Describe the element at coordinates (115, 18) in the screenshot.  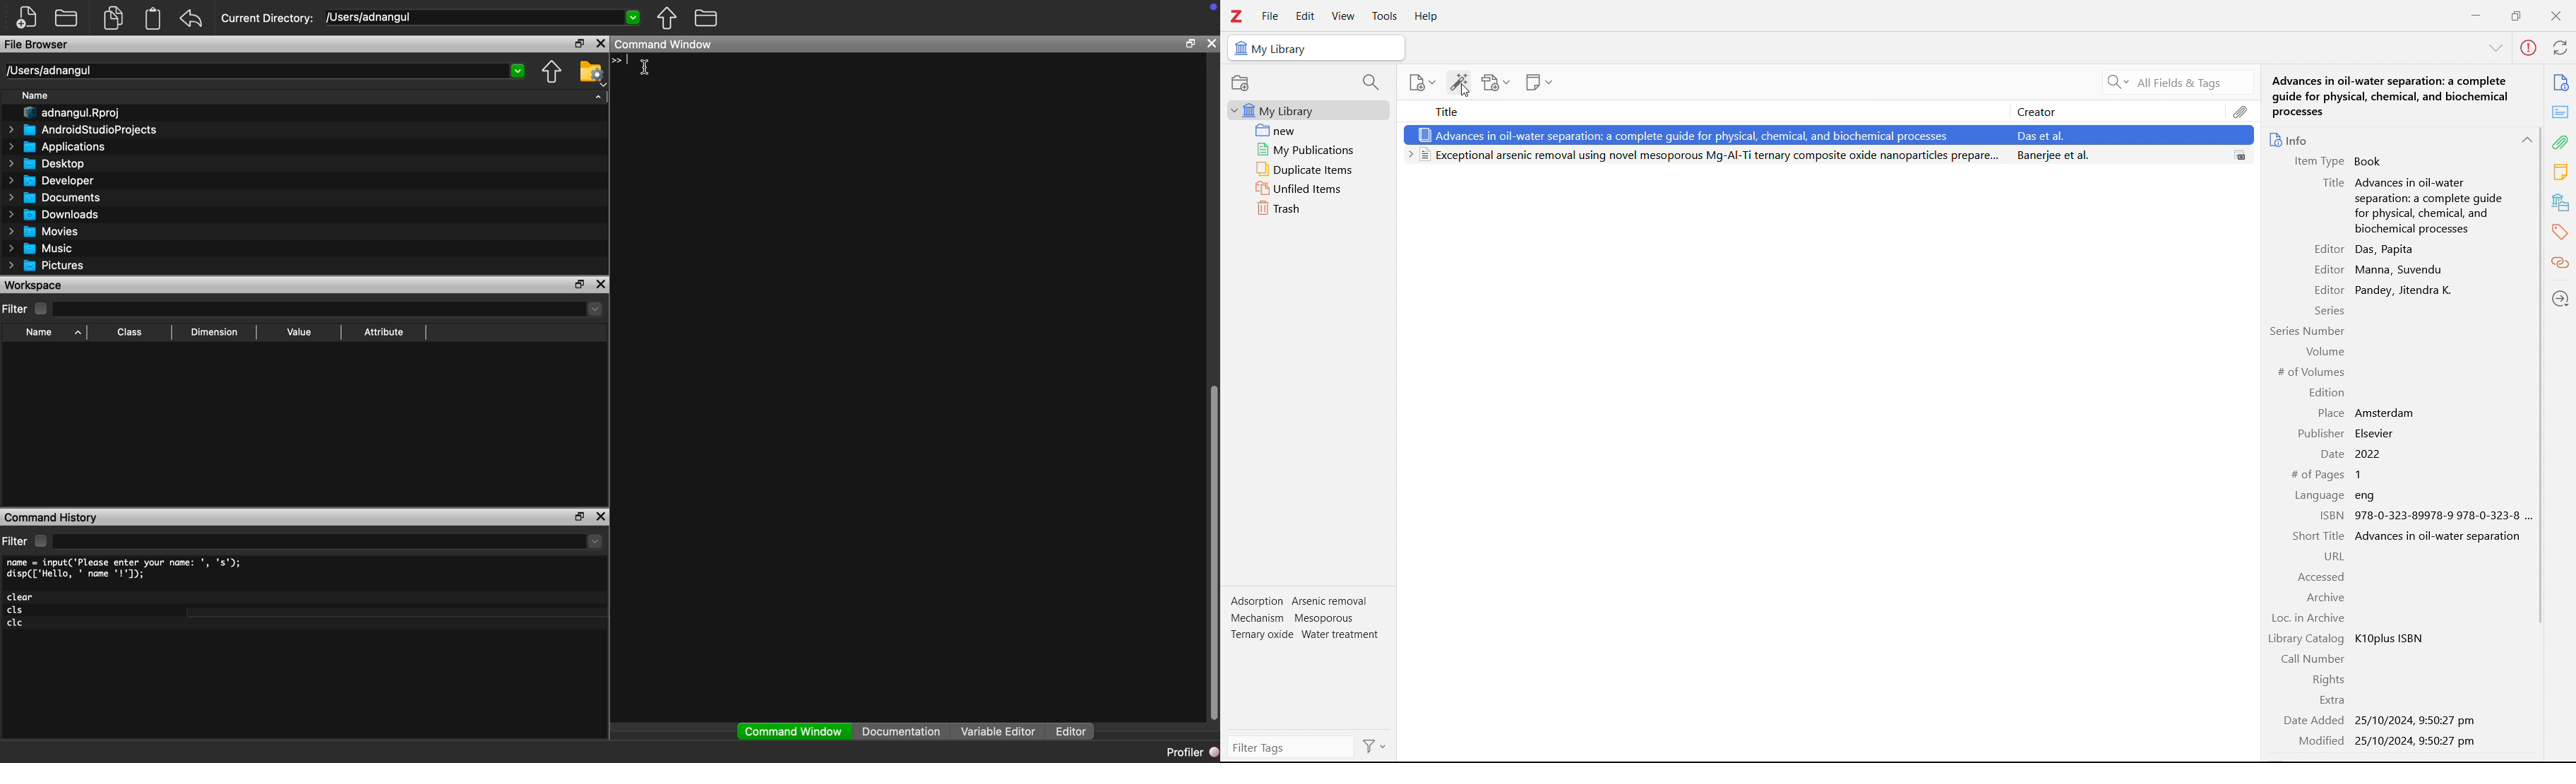
I see `duplicate` at that location.